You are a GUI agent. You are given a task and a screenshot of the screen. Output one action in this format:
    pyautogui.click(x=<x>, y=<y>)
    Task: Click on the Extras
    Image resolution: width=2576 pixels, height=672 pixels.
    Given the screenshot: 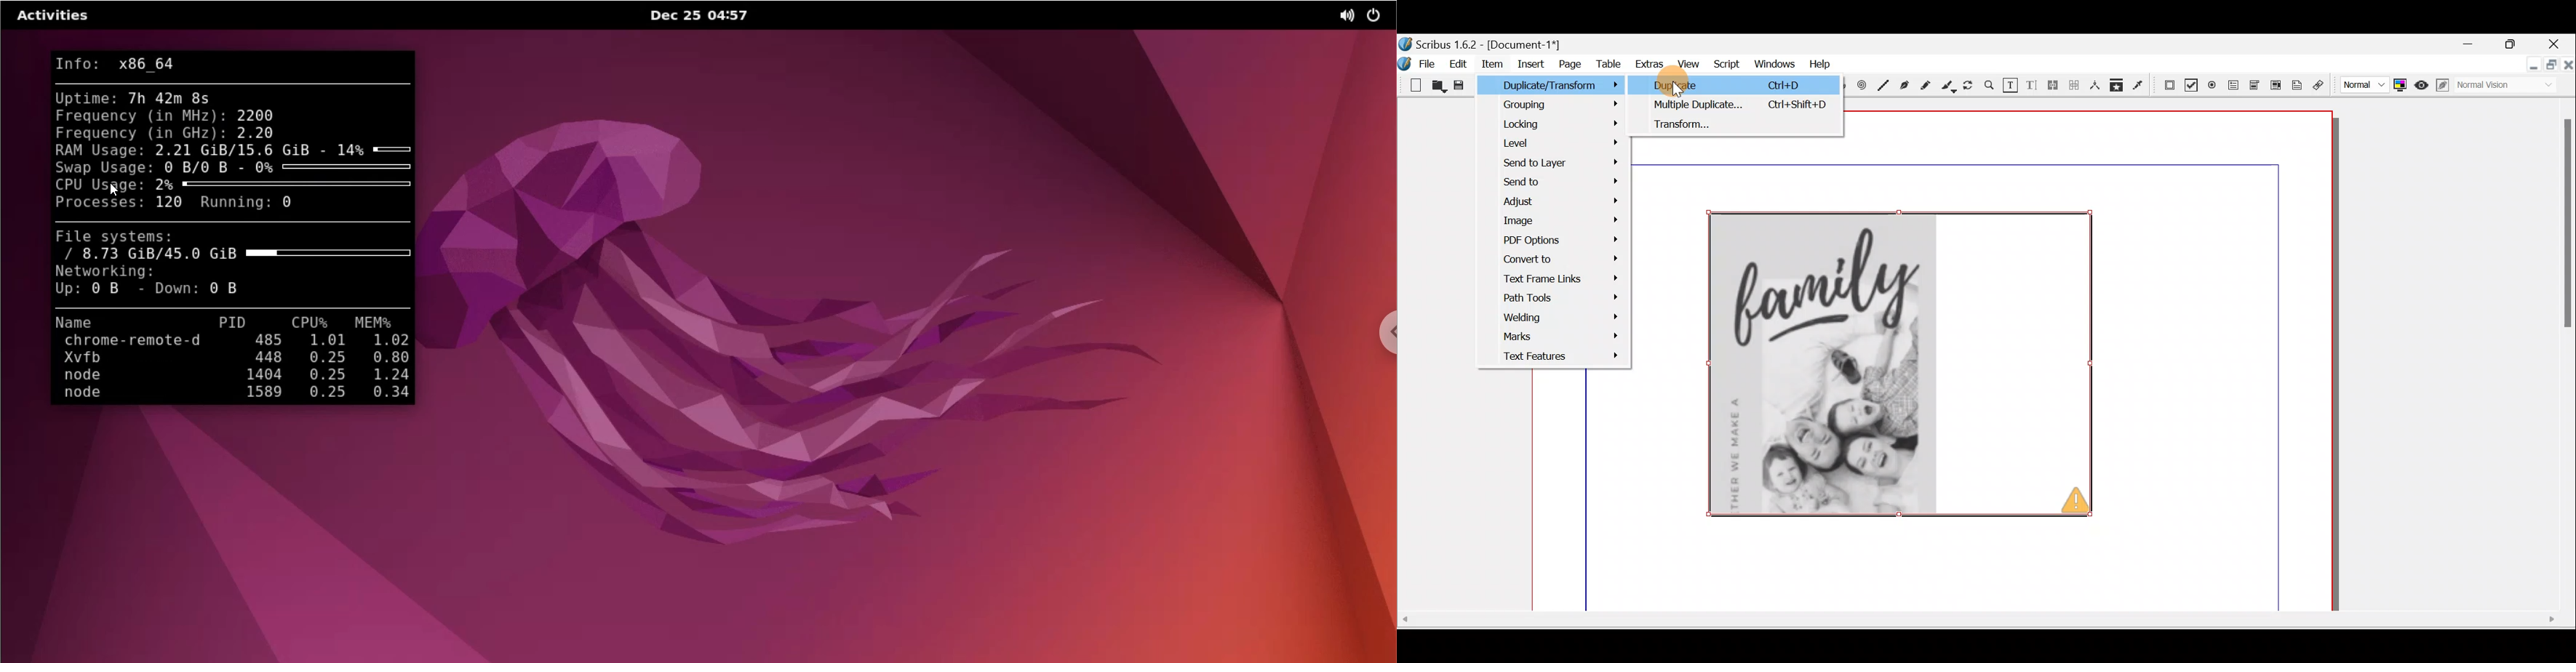 What is the action you would take?
    pyautogui.click(x=1648, y=64)
    